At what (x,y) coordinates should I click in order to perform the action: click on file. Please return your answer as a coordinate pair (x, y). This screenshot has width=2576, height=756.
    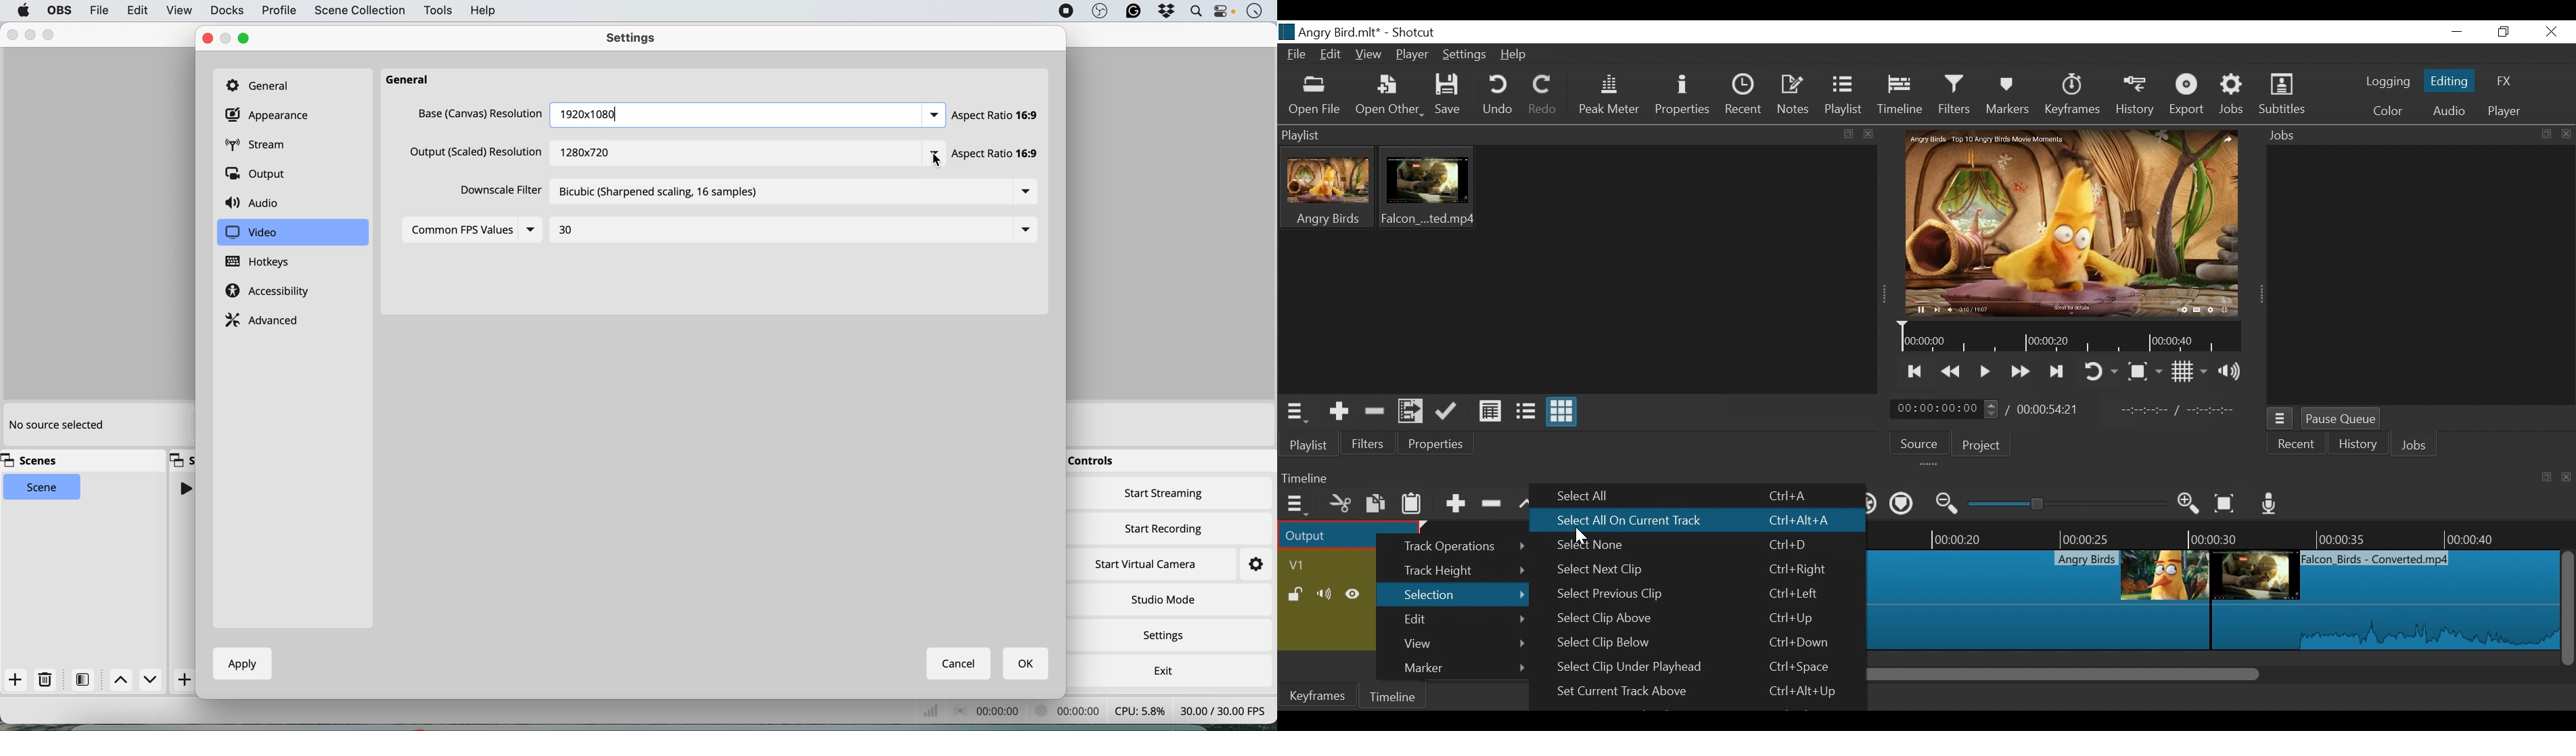
    Looking at the image, I should click on (99, 10).